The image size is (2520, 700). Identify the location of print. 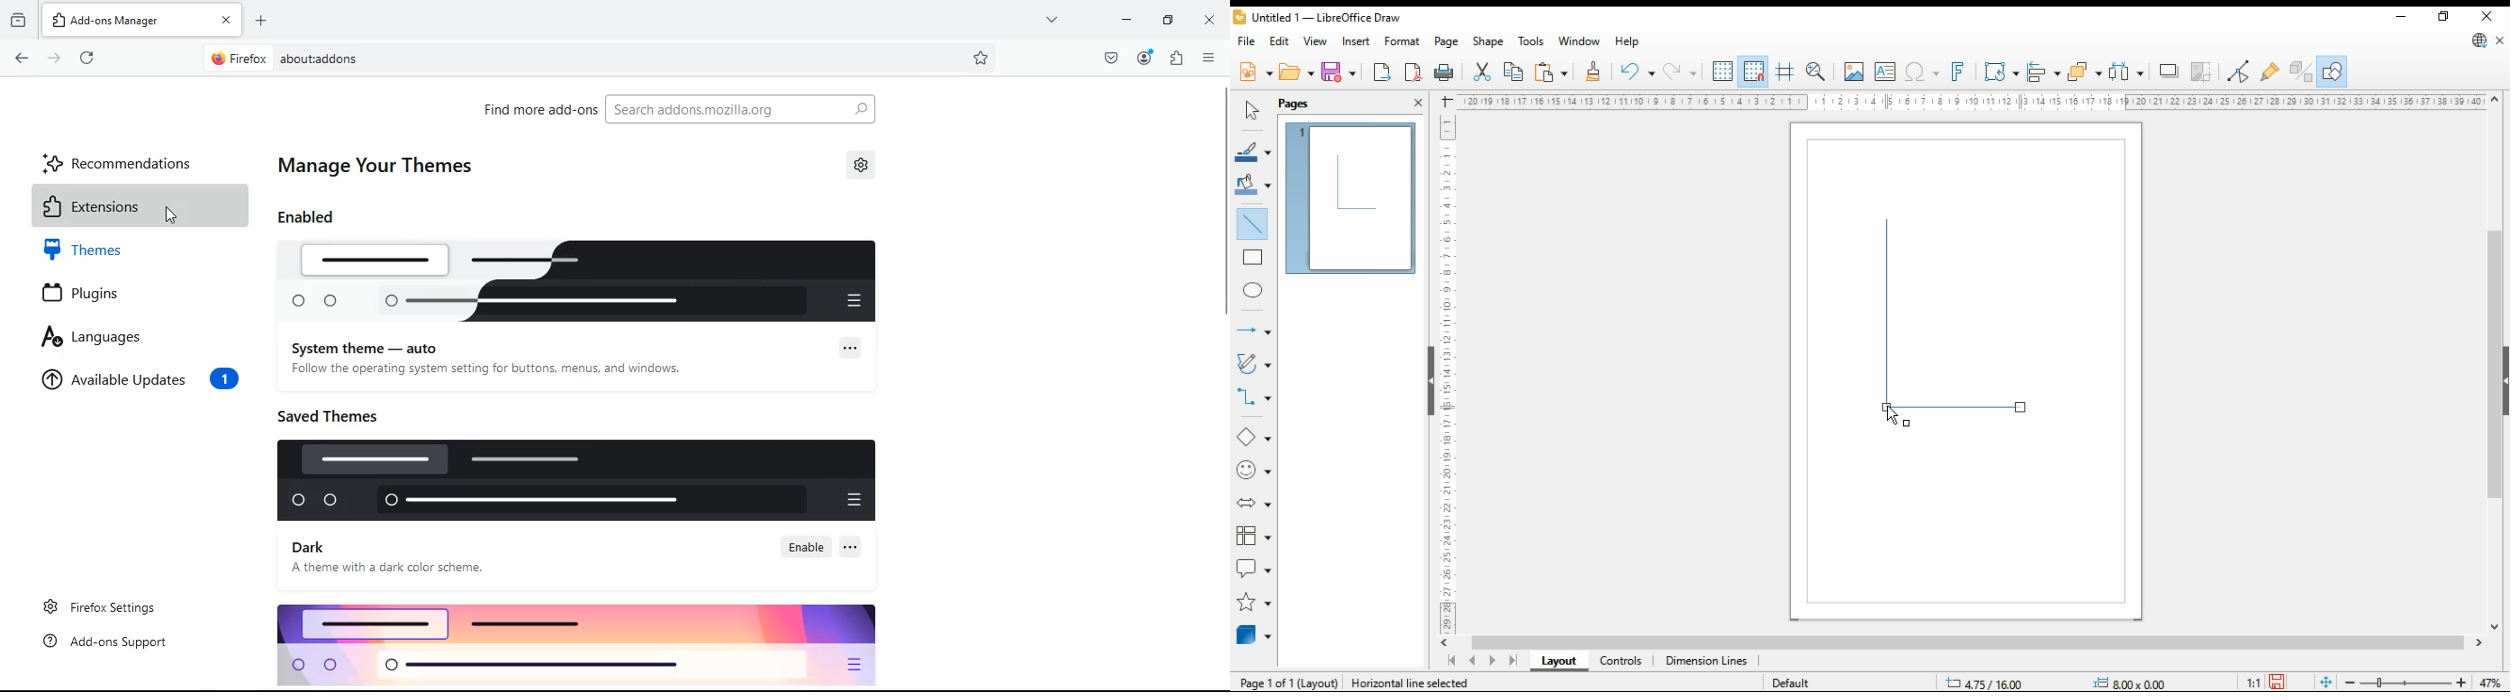
(1444, 73).